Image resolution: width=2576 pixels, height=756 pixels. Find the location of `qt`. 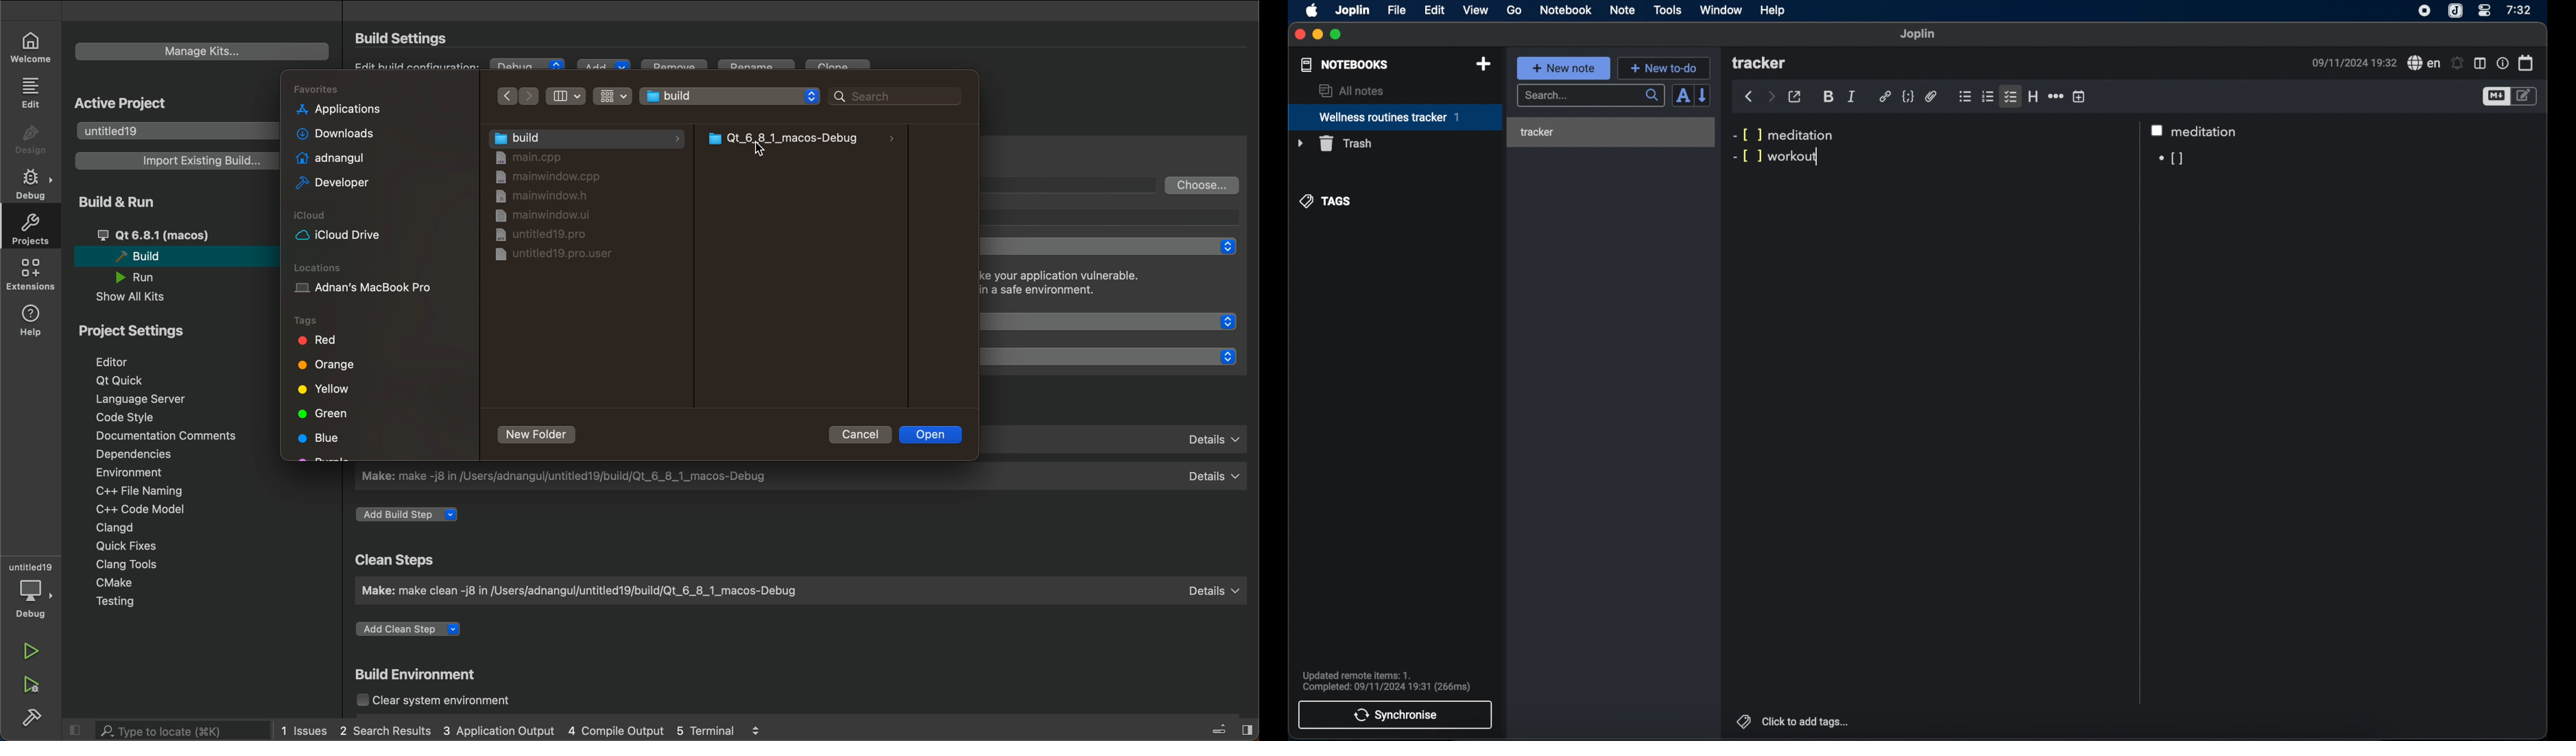

qt is located at coordinates (176, 235).